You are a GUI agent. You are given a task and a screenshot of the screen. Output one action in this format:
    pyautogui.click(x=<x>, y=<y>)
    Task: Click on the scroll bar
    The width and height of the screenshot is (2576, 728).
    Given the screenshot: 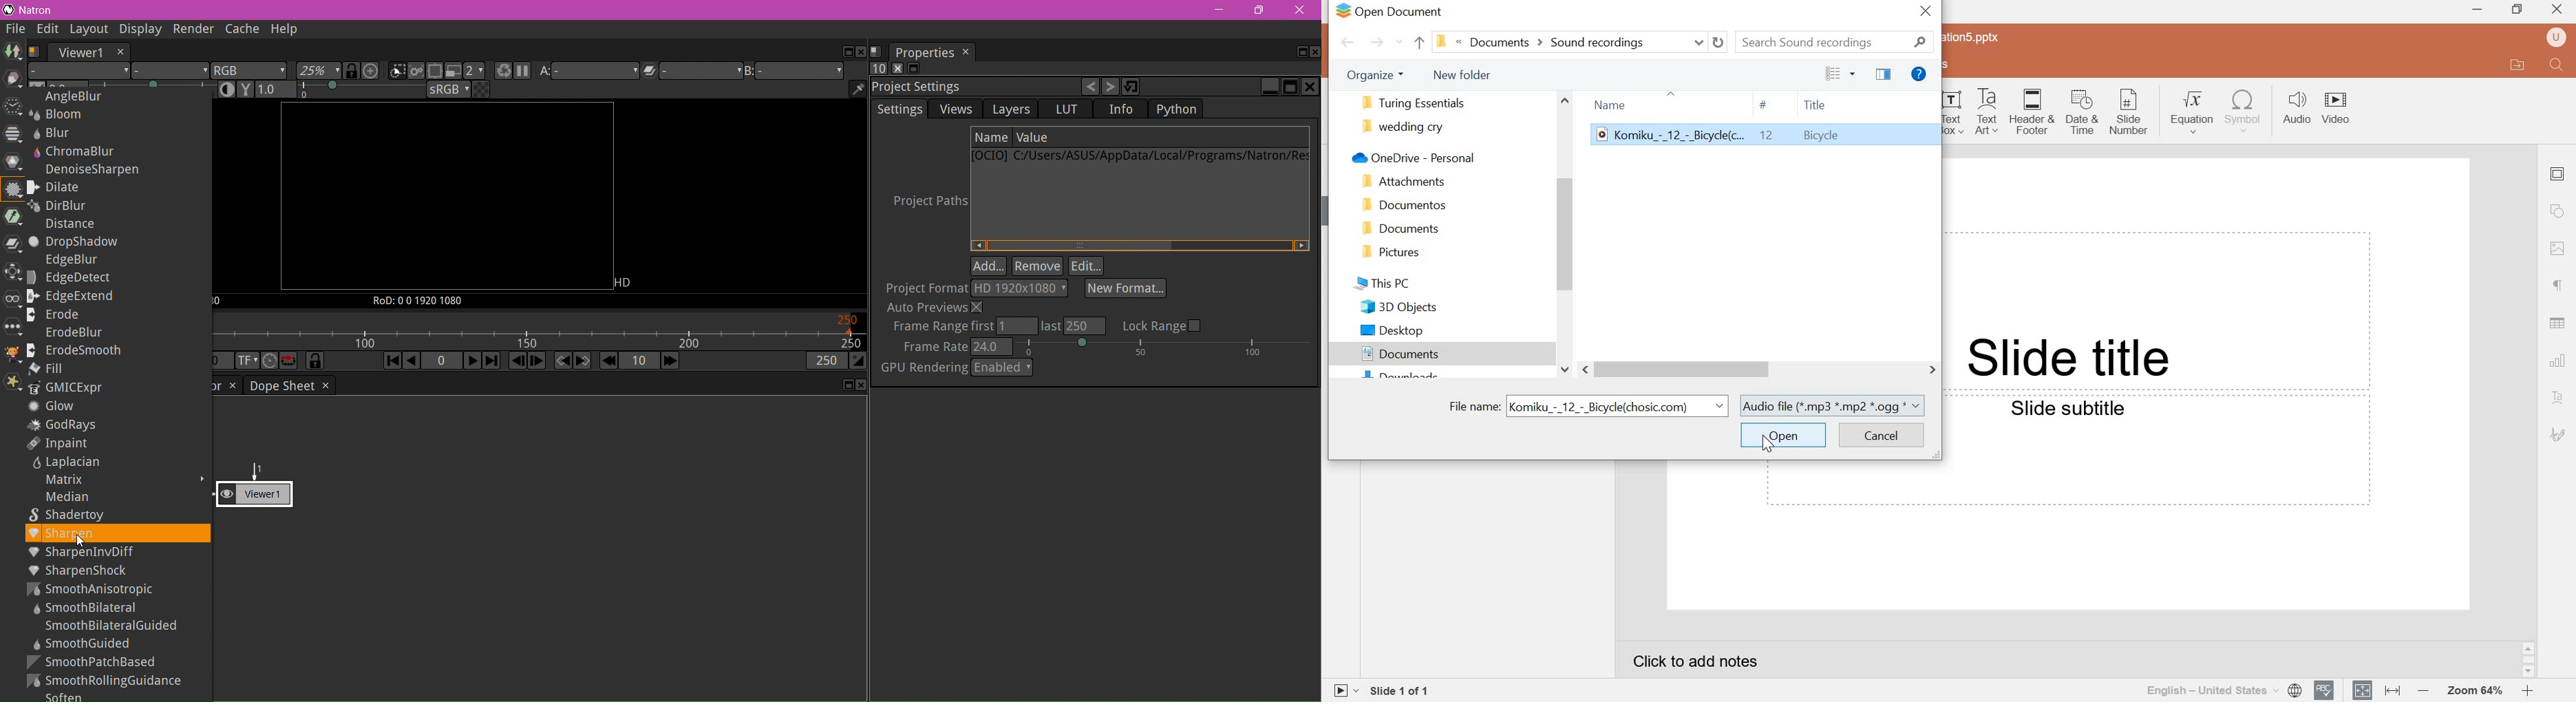 What is the action you would take?
    pyautogui.click(x=1566, y=234)
    